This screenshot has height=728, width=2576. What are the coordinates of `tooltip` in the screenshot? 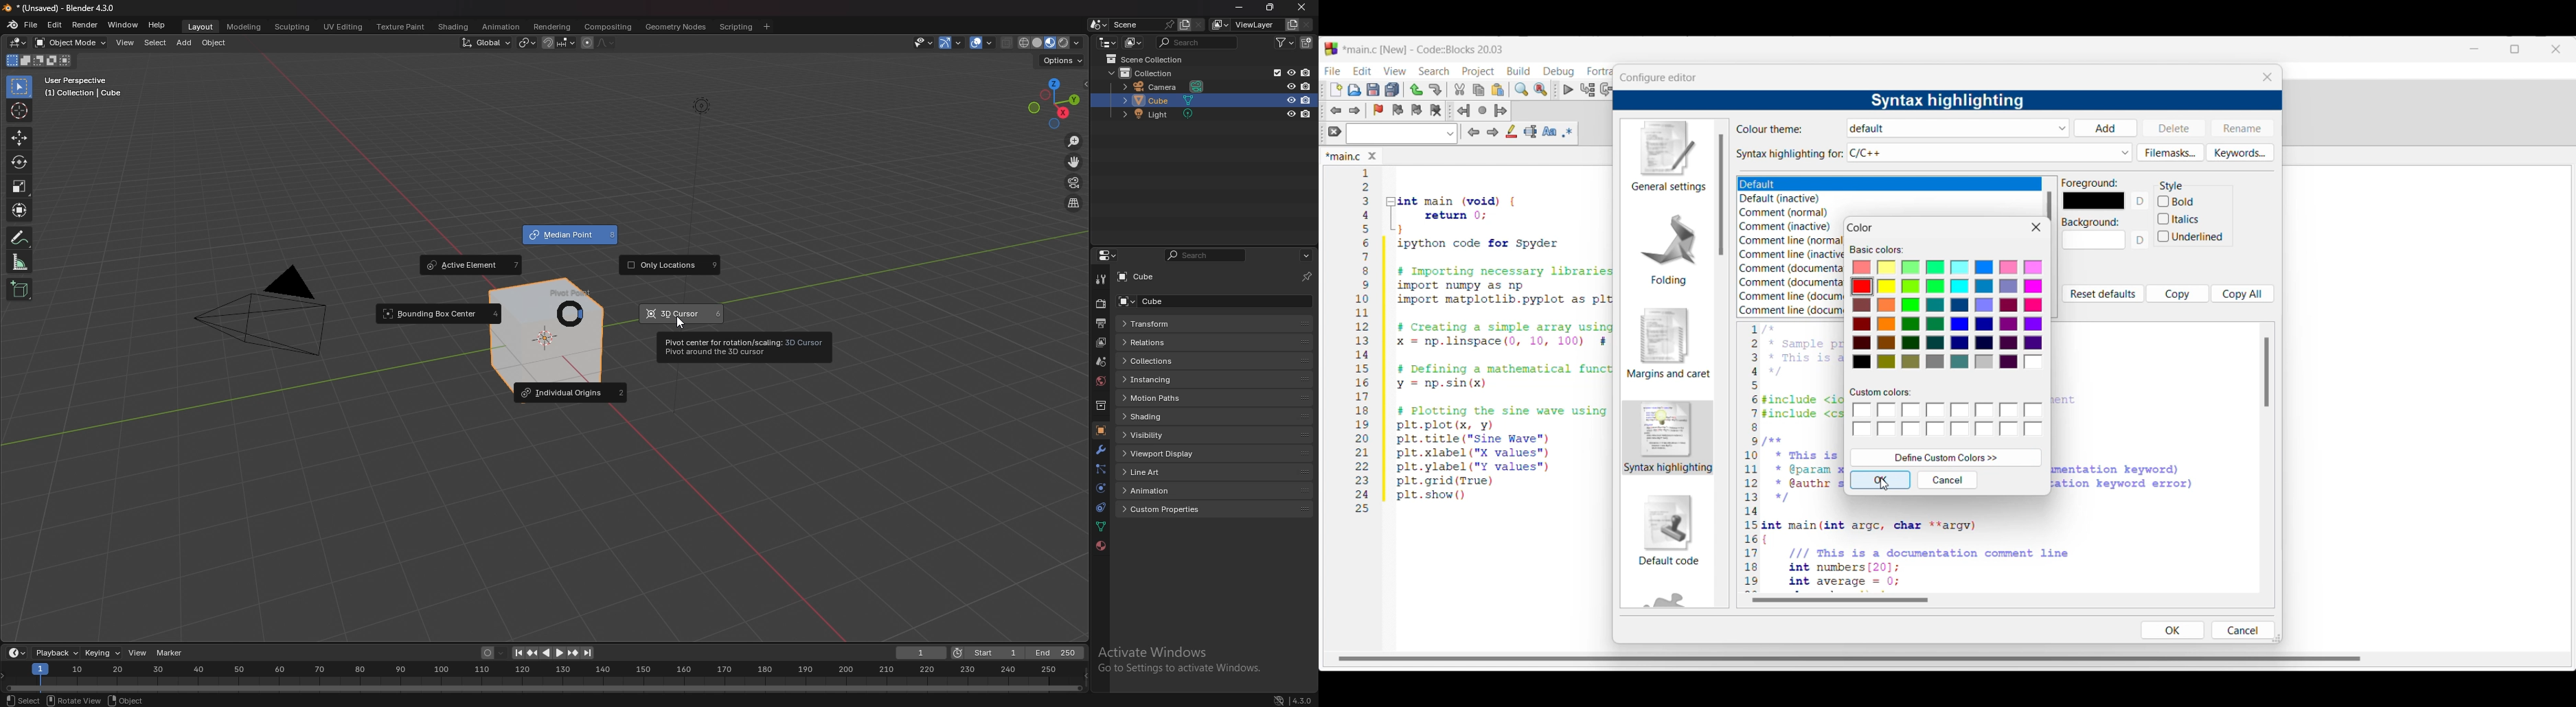 It's located at (746, 345).